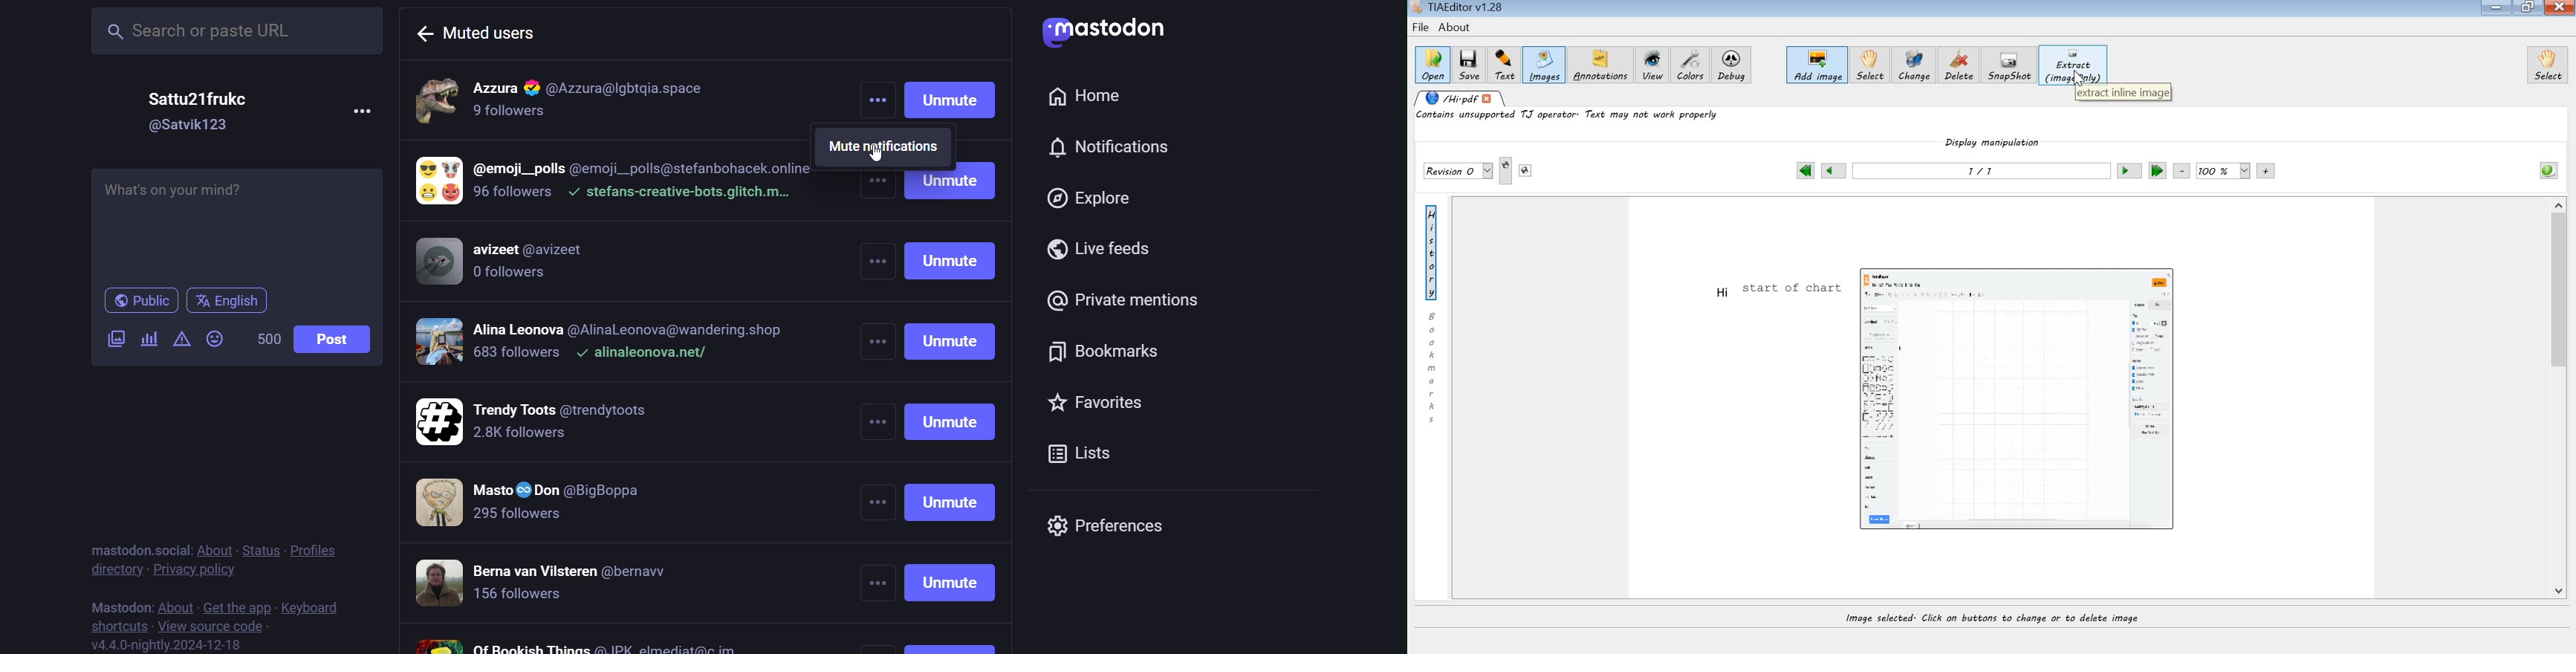 The image size is (2576, 672). What do you see at coordinates (336, 341) in the screenshot?
I see `post` at bounding box center [336, 341].